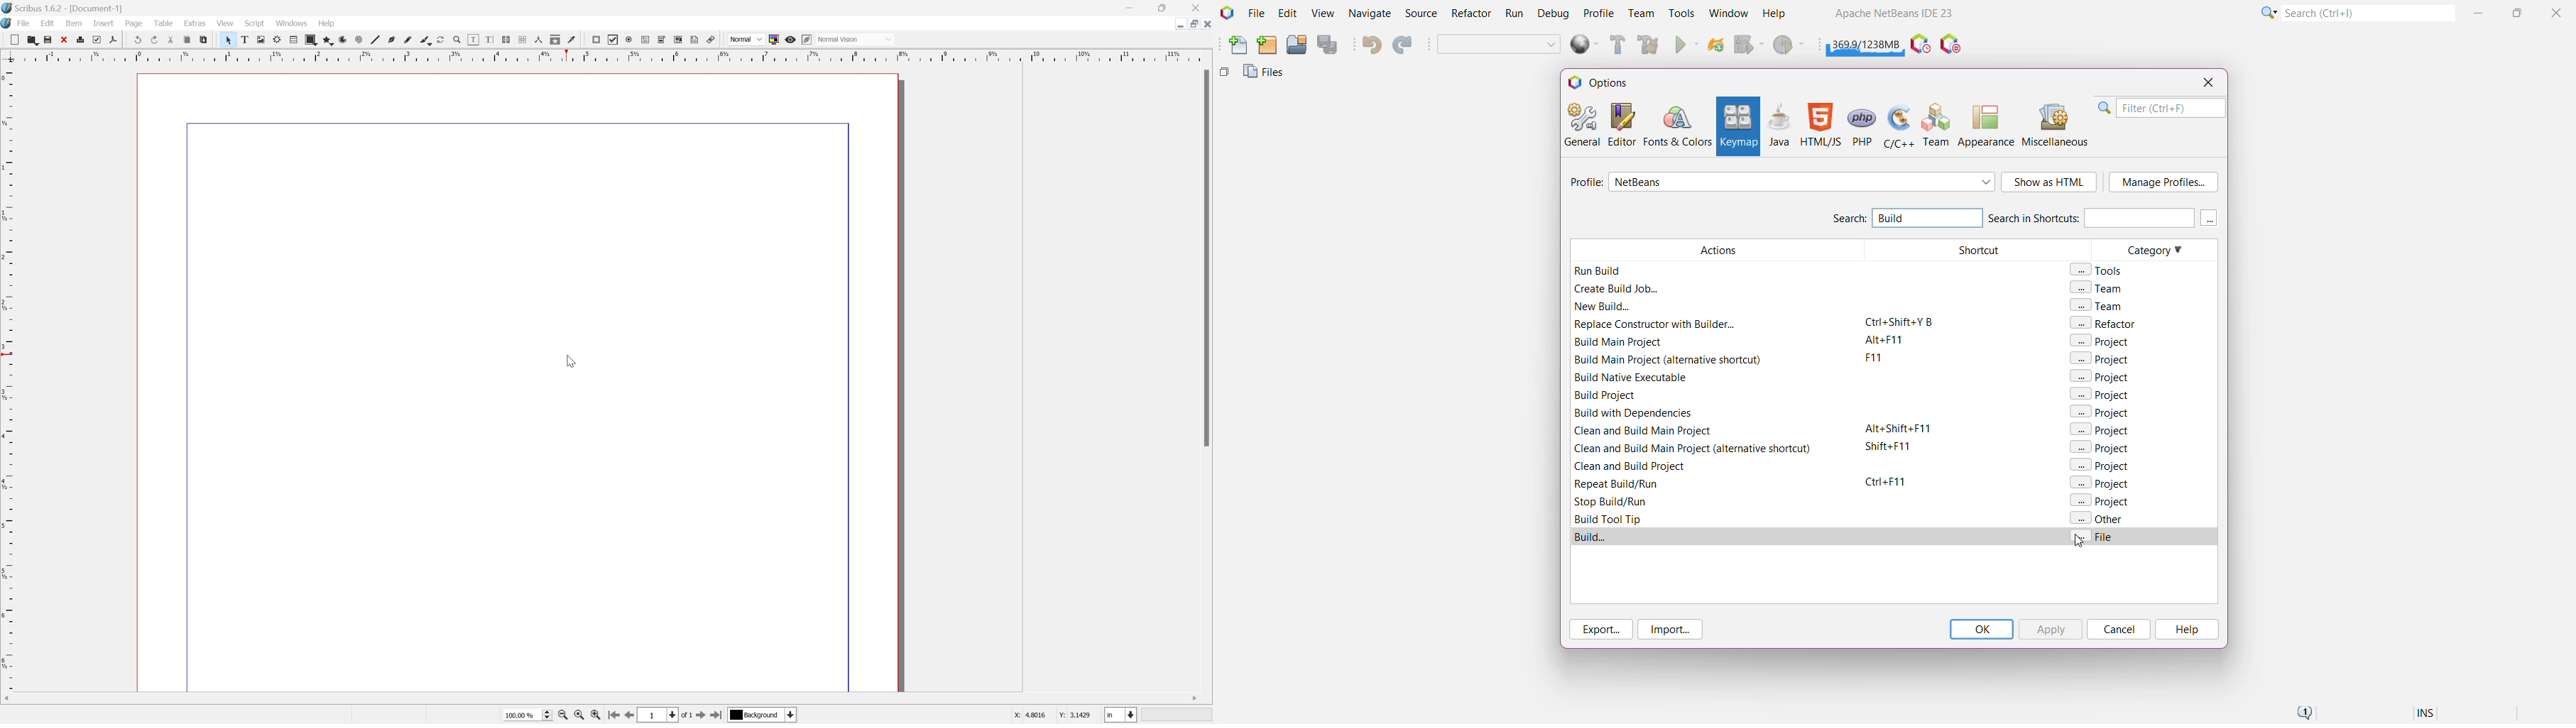 The image size is (2576, 728). What do you see at coordinates (1224, 75) in the screenshot?
I see `` at bounding box center [1224, 75].